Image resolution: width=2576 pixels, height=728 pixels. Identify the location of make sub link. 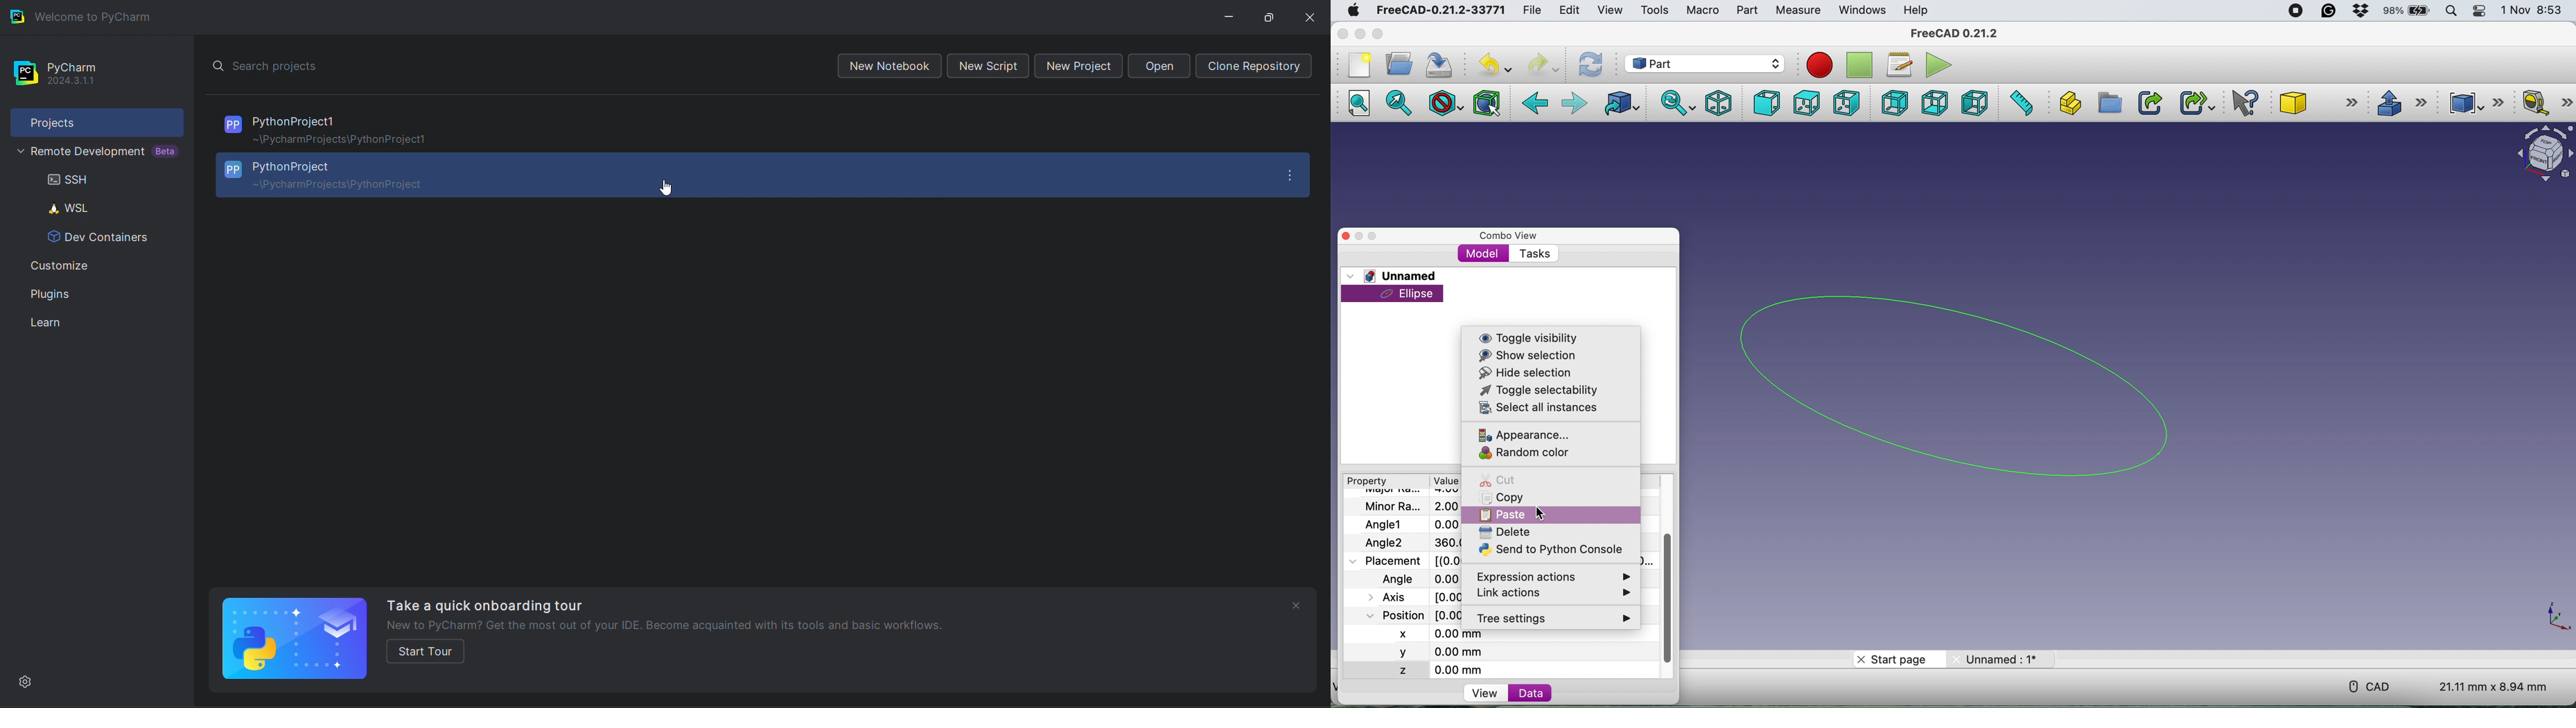
(2194, 104).